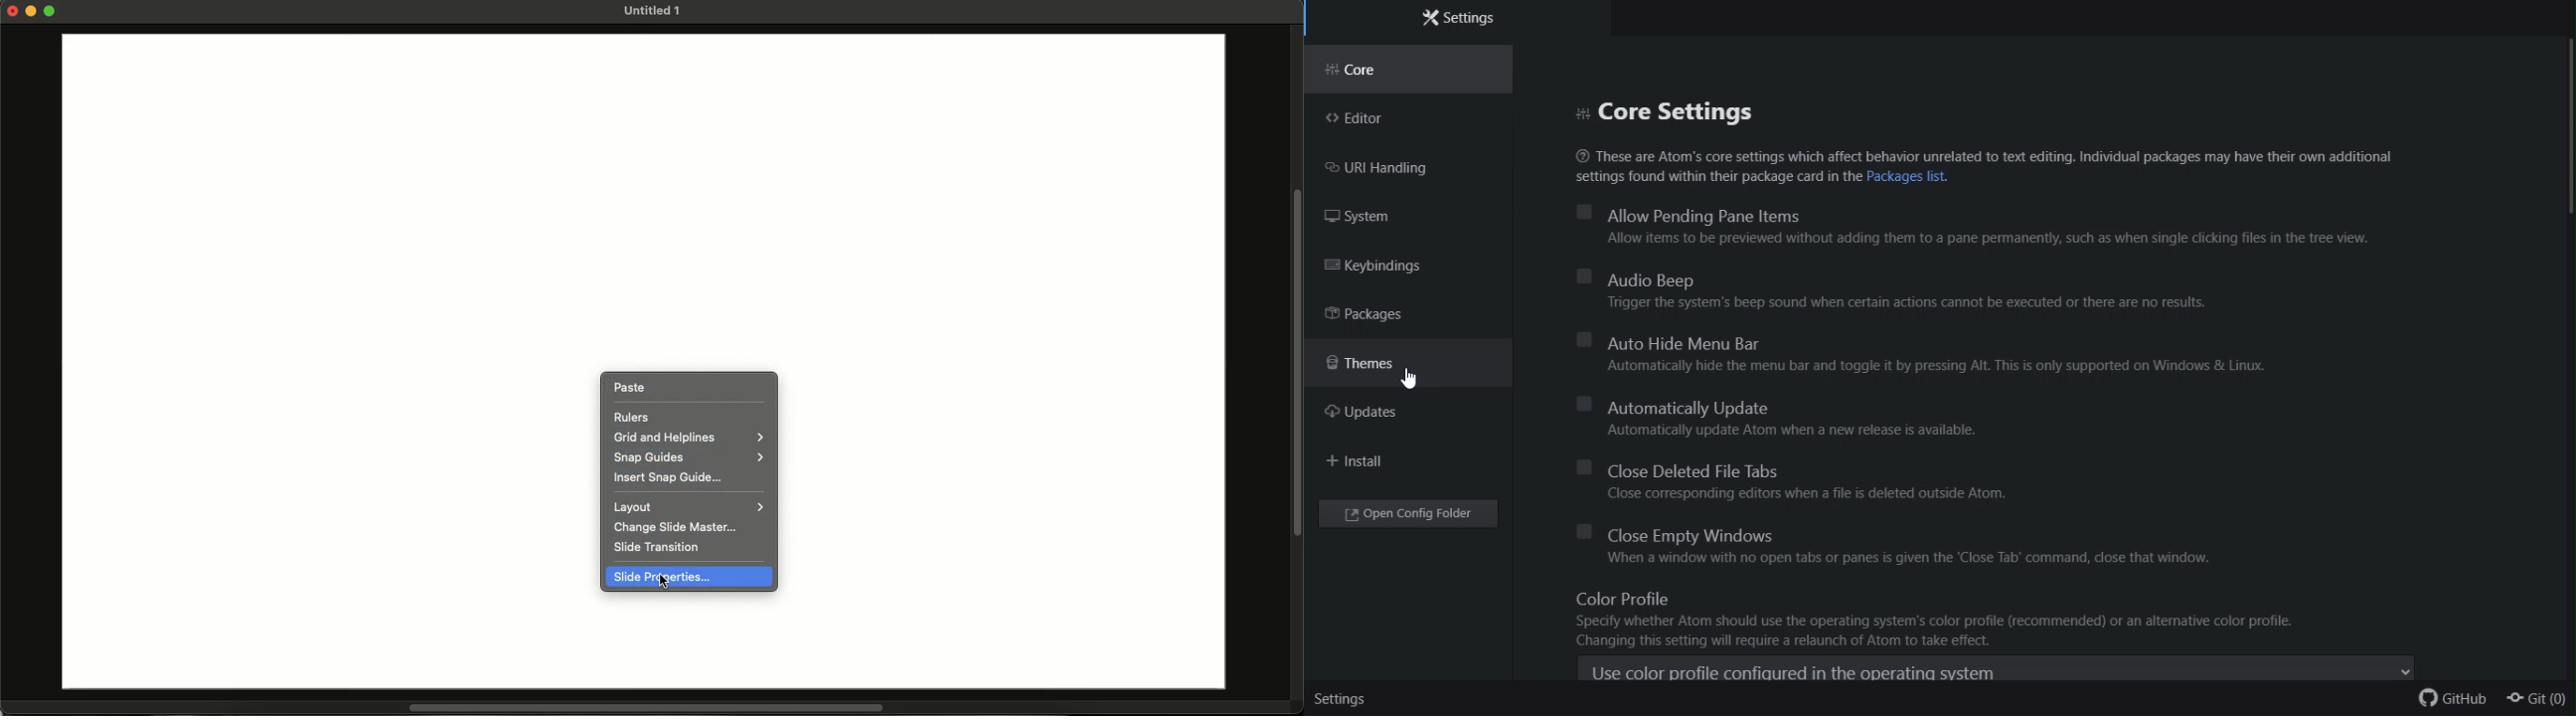 The image size is (2576, 728). What do you see at coordinates (1382, 218) in the screenshot?
I see `System` at bounding box center [1382, 218].